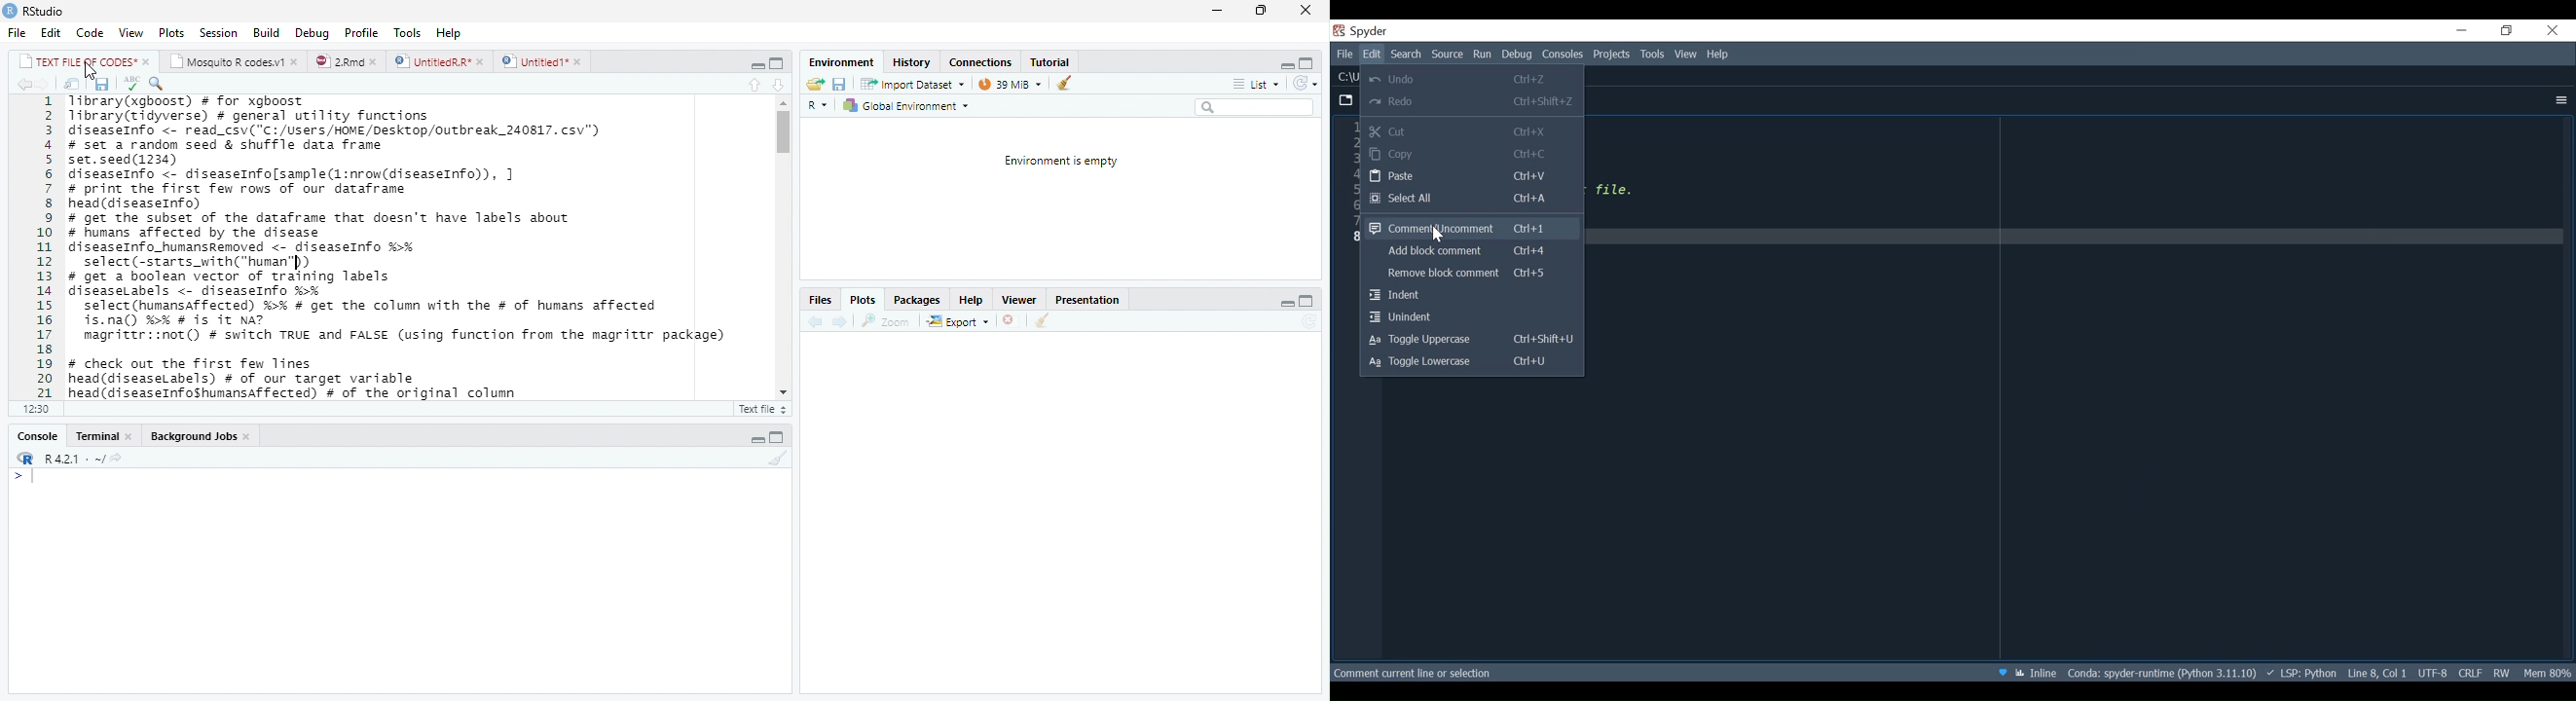  Describe the element at coordinates (836, 61) in the screenshot. I see `Environment` at that location.